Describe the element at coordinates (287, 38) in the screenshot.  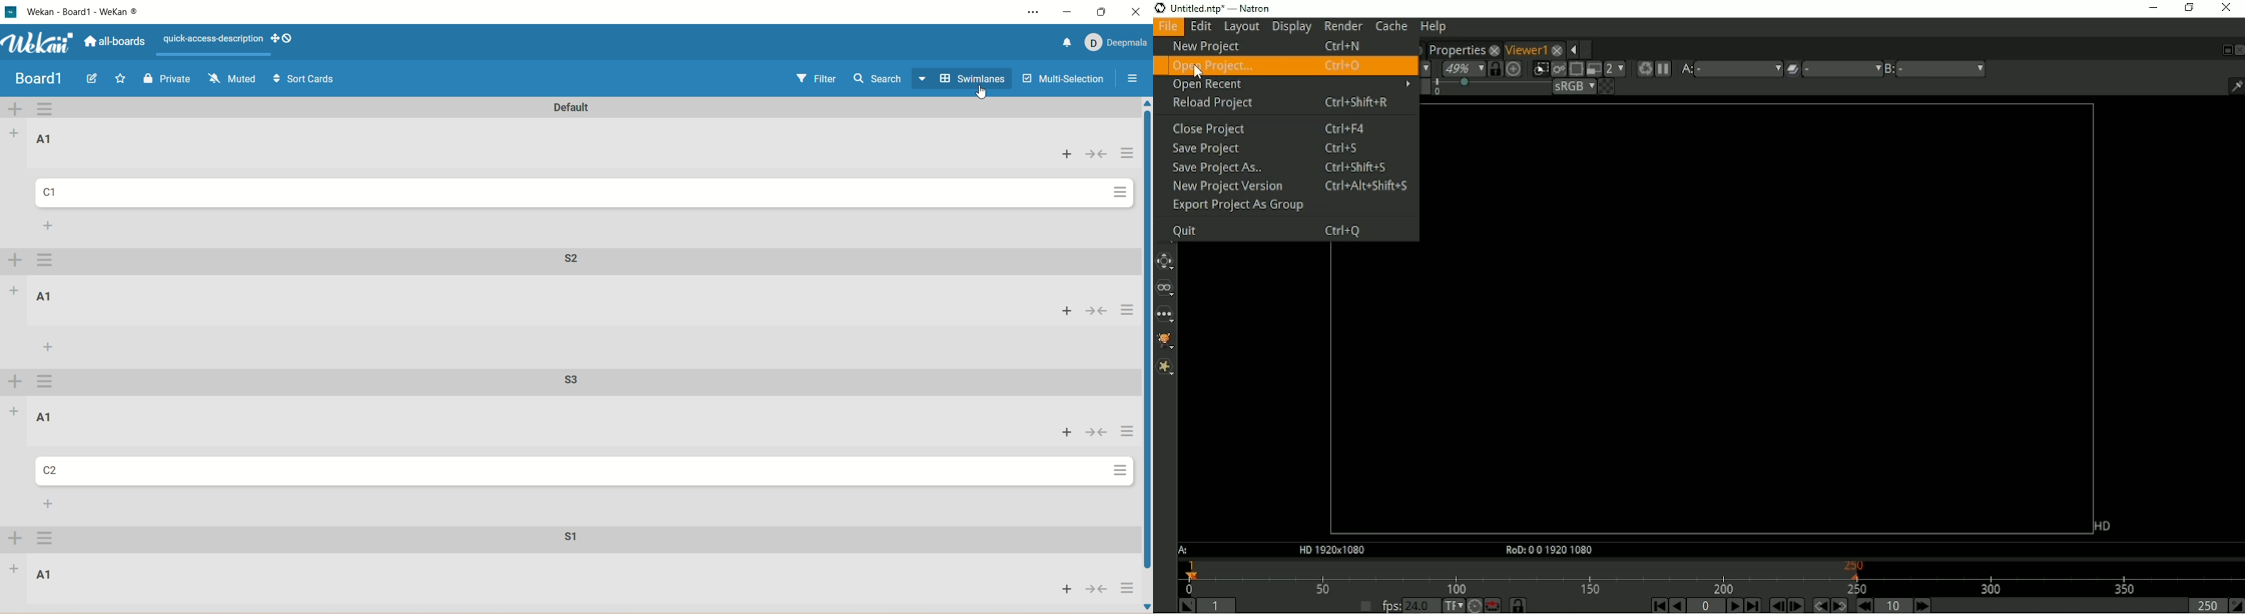
I see `show-desktop-drag-handles` at that location.